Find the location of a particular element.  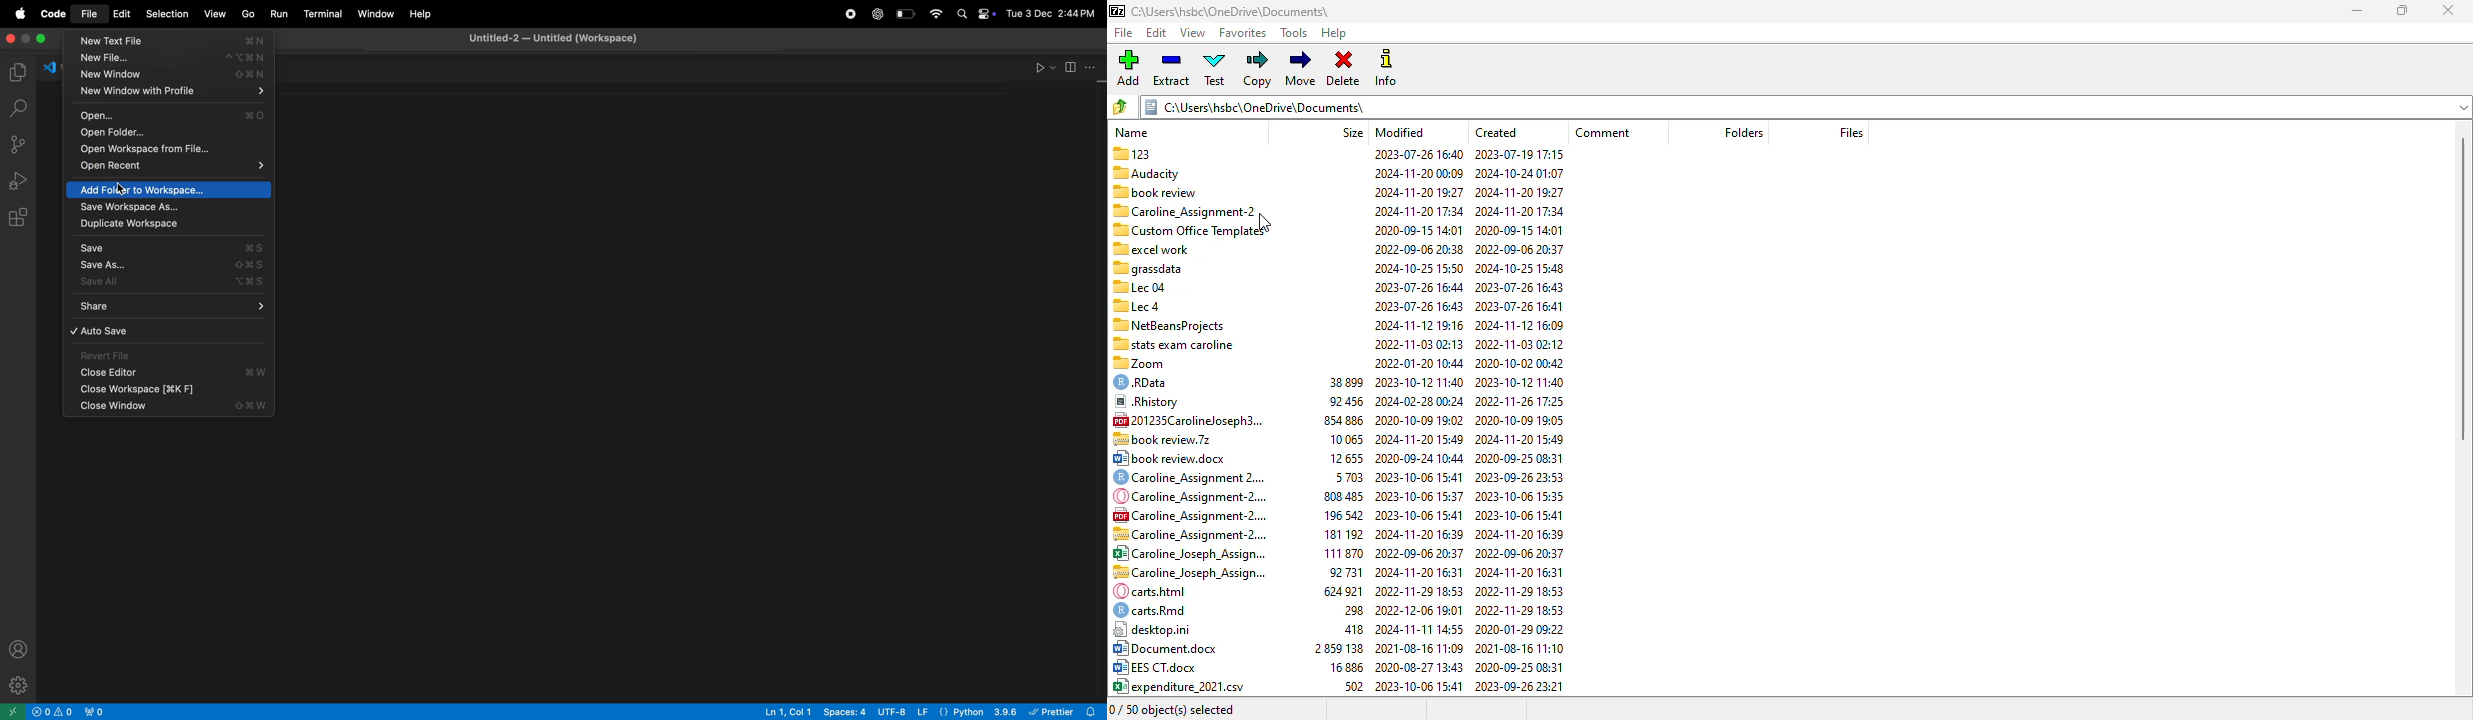

wifi is located at coordinates (935, 14).